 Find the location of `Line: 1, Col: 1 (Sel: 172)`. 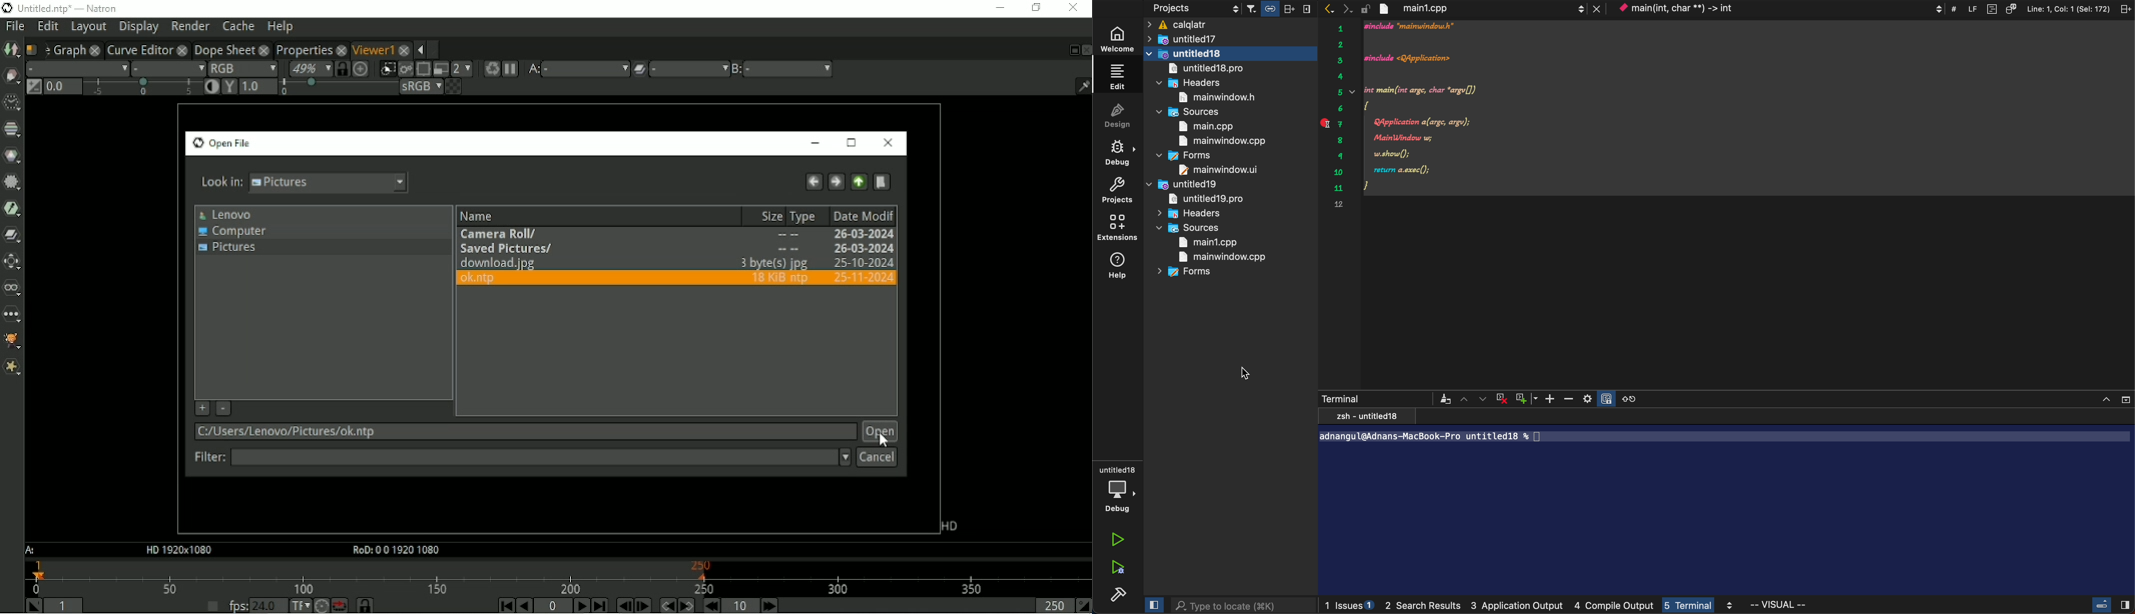

Line: 1, Col: 1 (Sel: 172) is located at coordinates (2069, 8).